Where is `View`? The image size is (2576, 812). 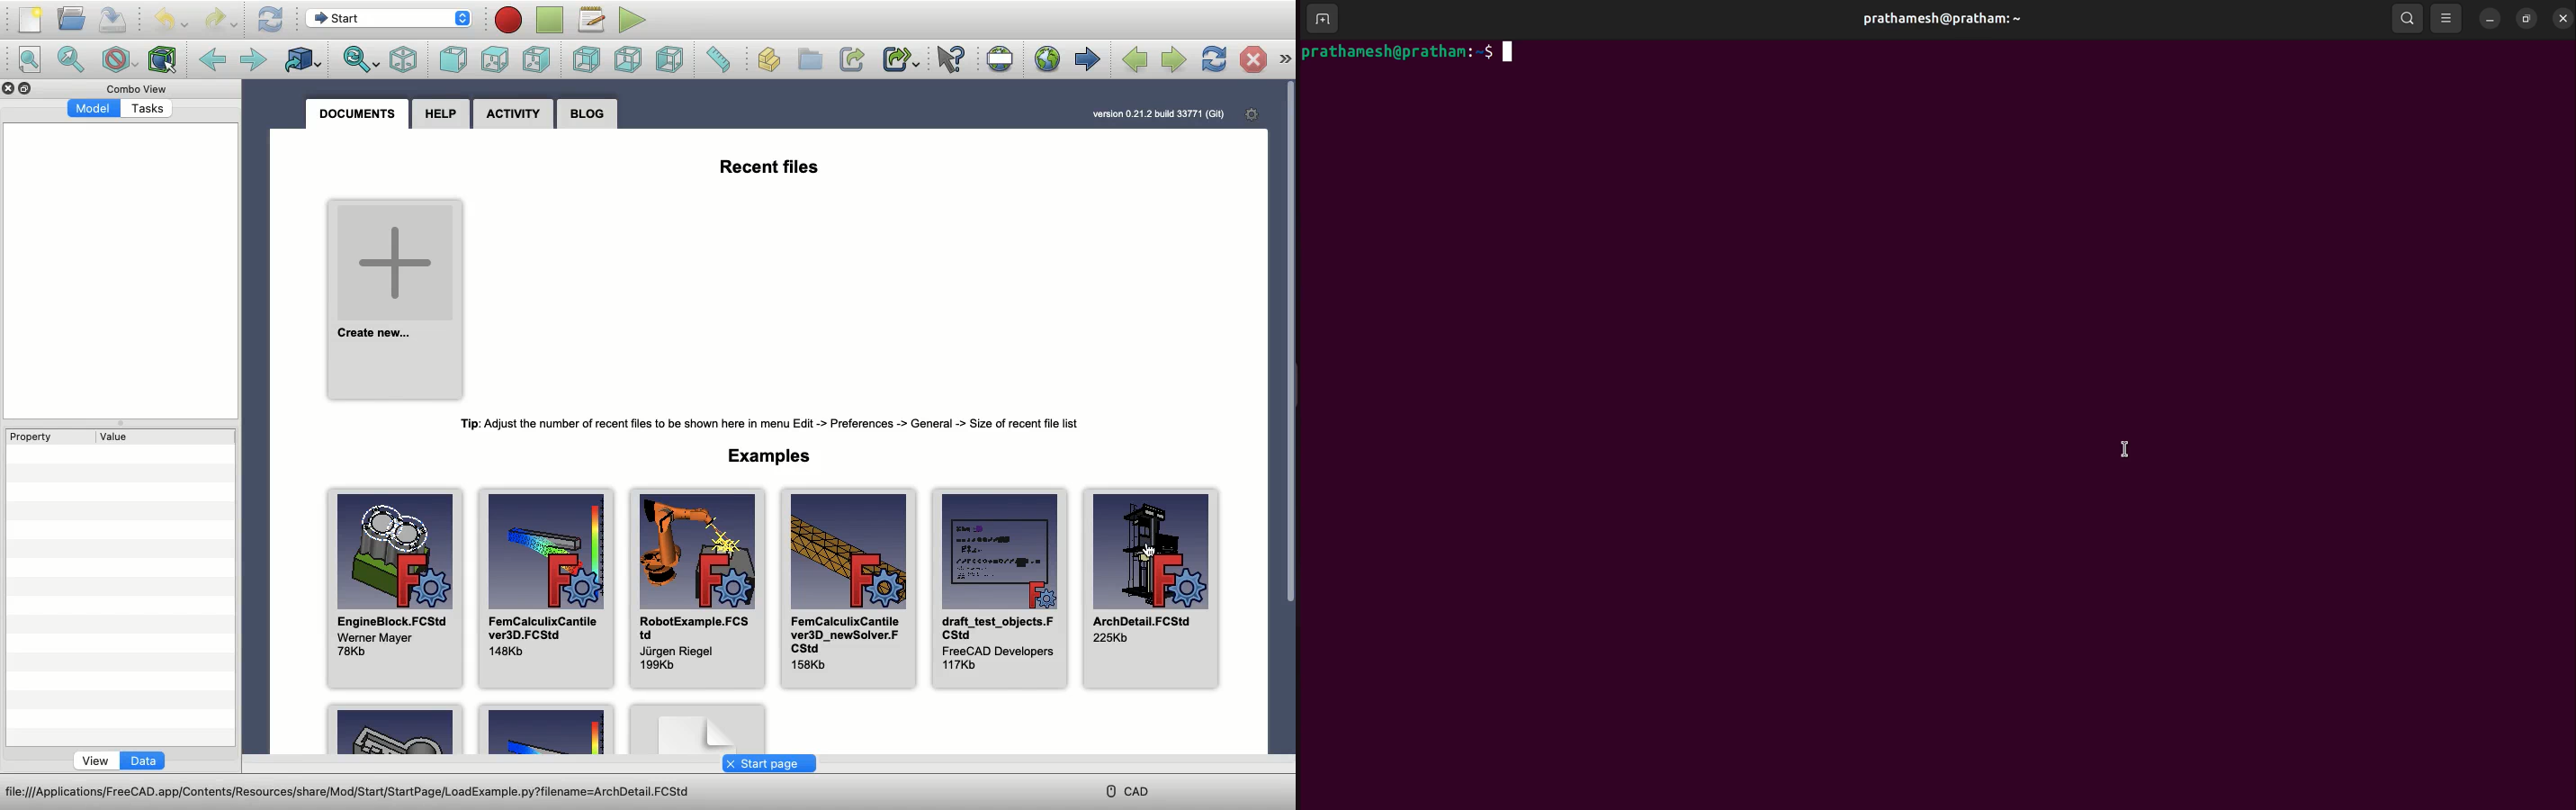
View is located at coordinates (98, 760).